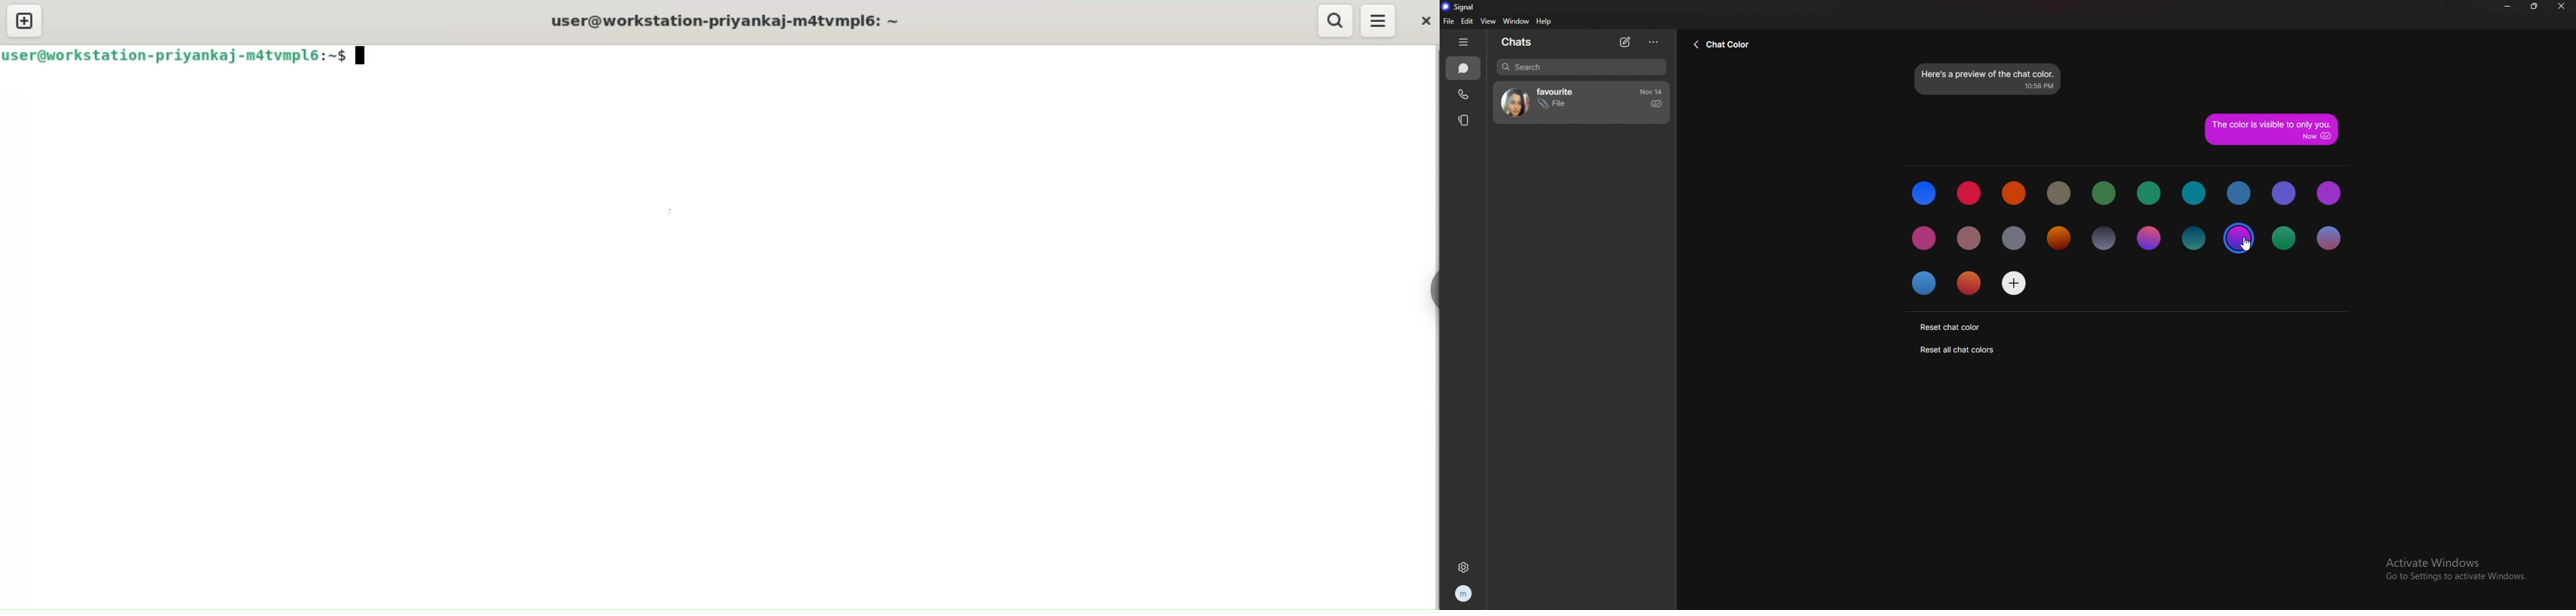 Image resolution: width=2576 pixels, height=616 pixels. Describe the element at coordinates (1926, 283) in the screenshot. I see `color` at that location.